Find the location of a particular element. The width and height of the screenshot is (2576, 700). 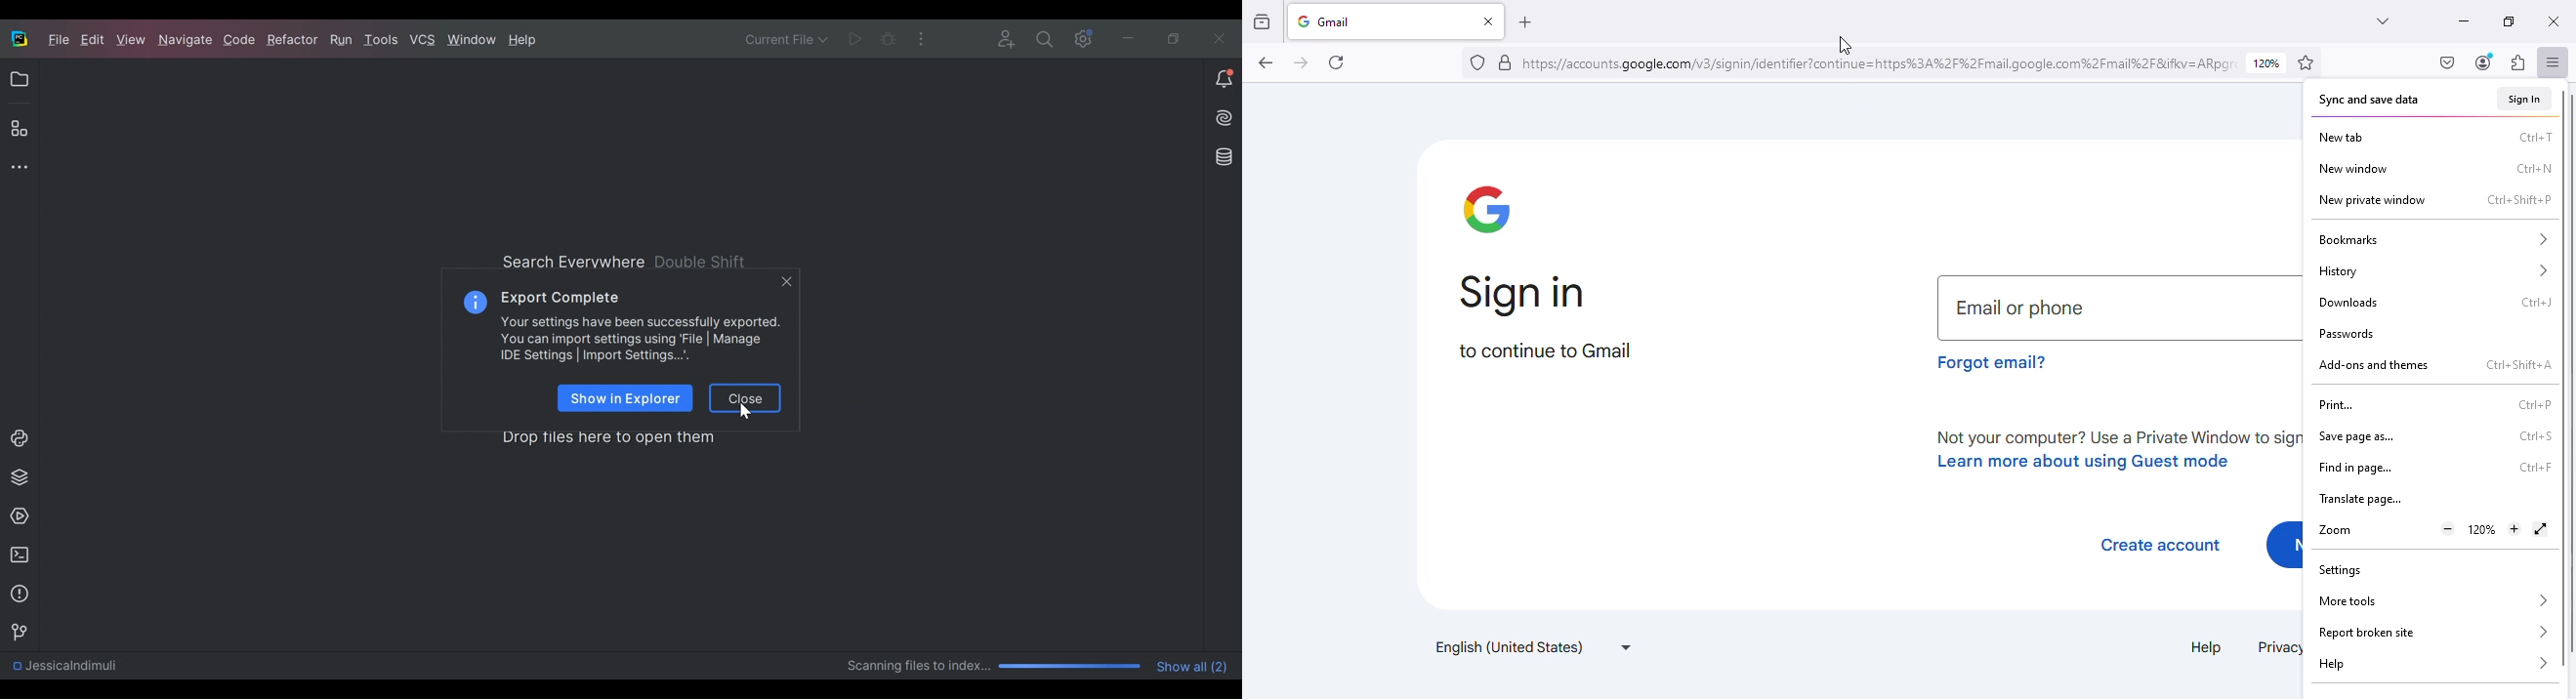

sync and save data is located at coordinates (2368, 100).